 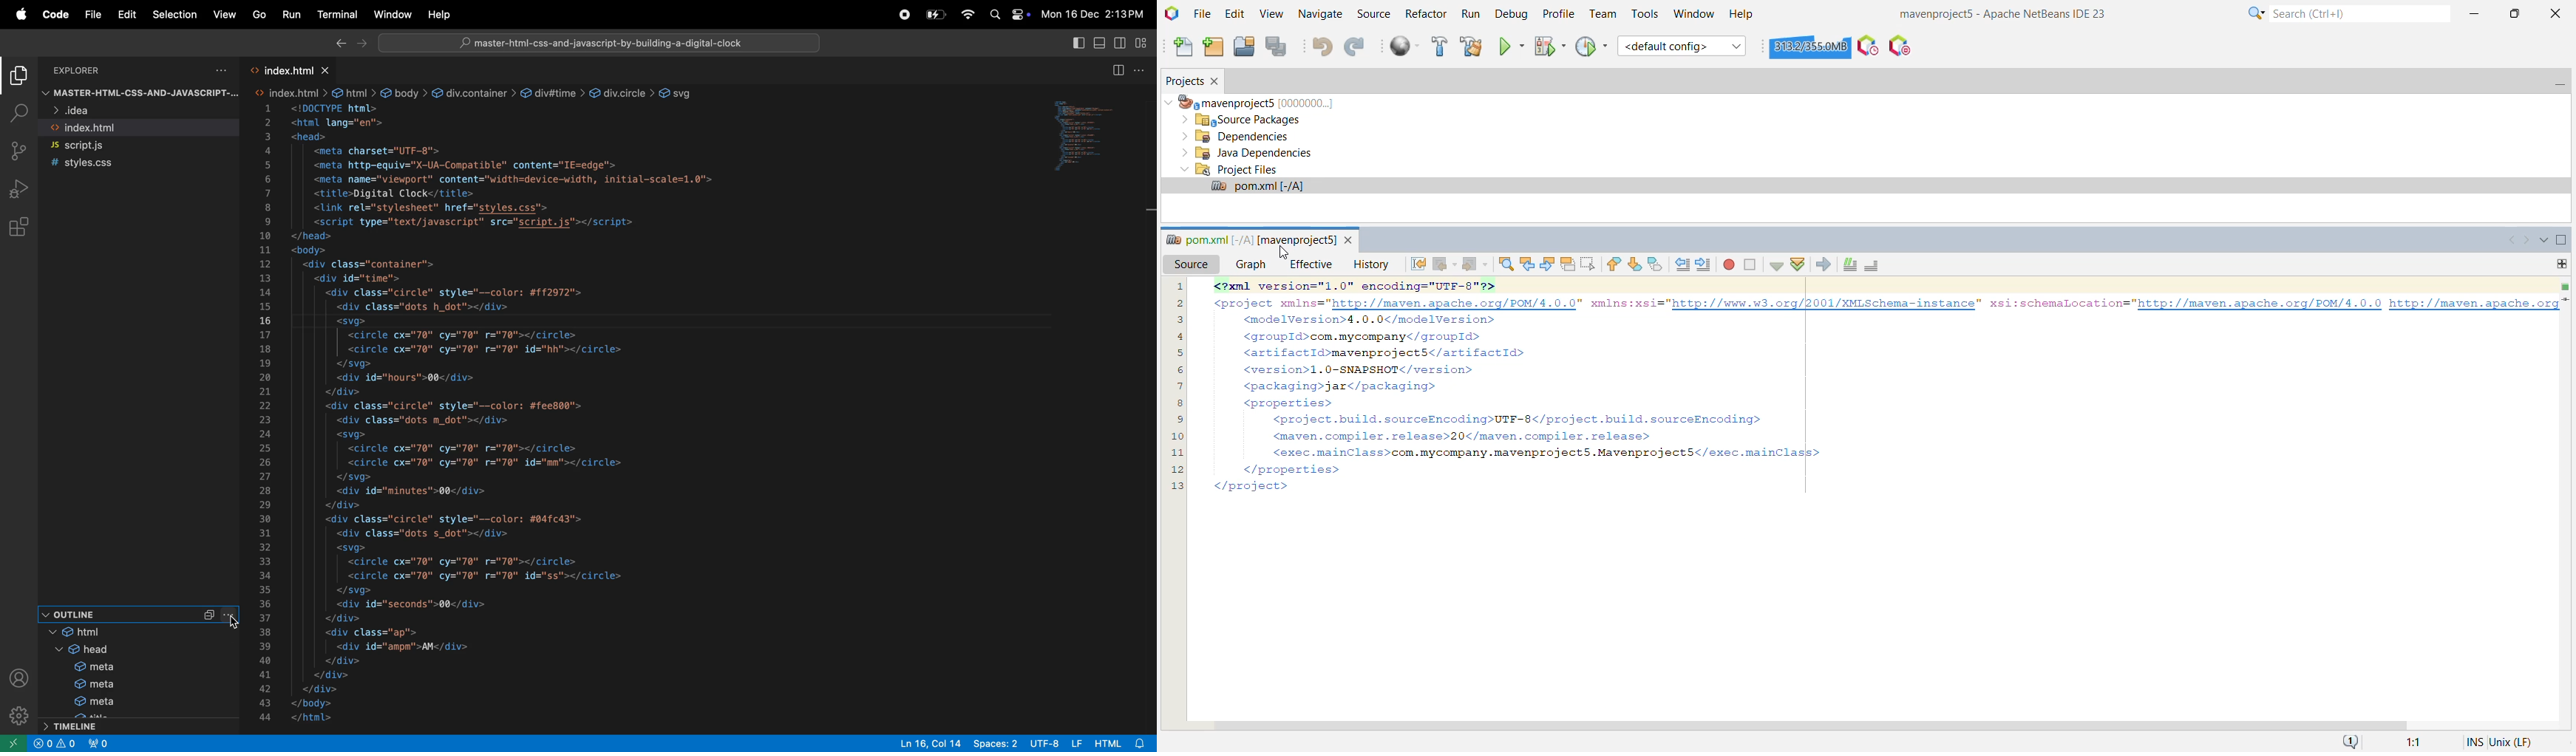 I want to click on div, so click(x=622, y=94).